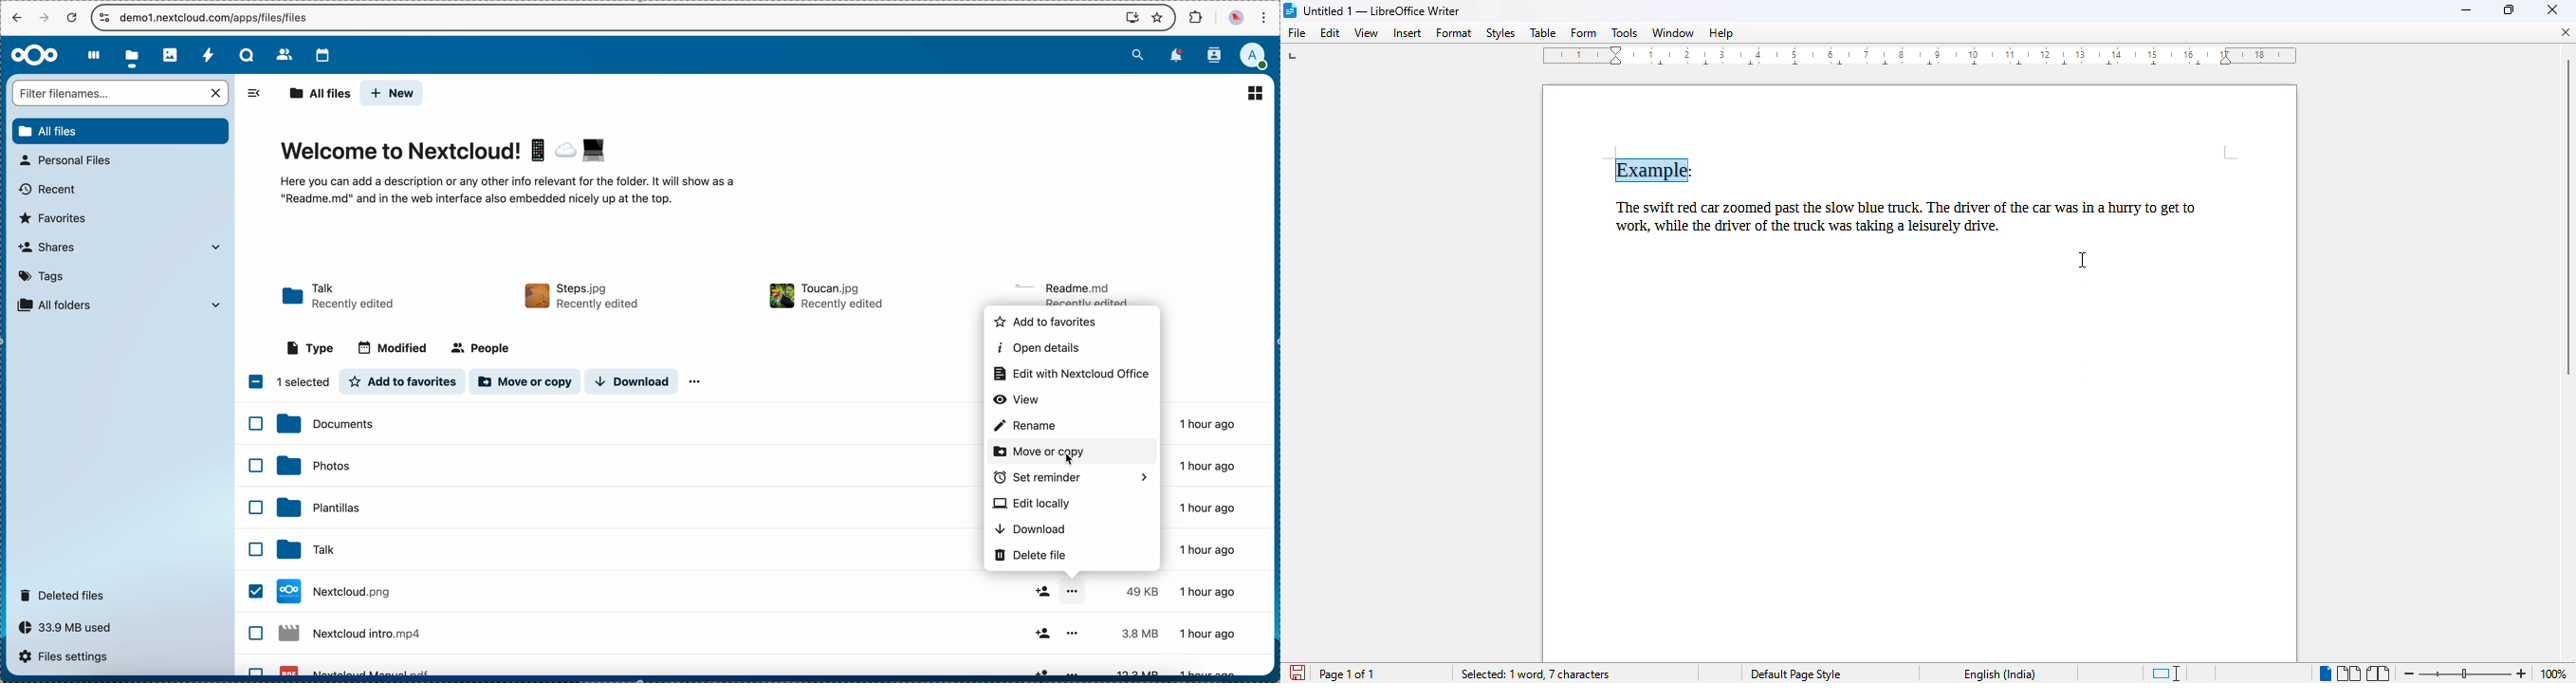  I want to click on favorites, so click(57, 218).